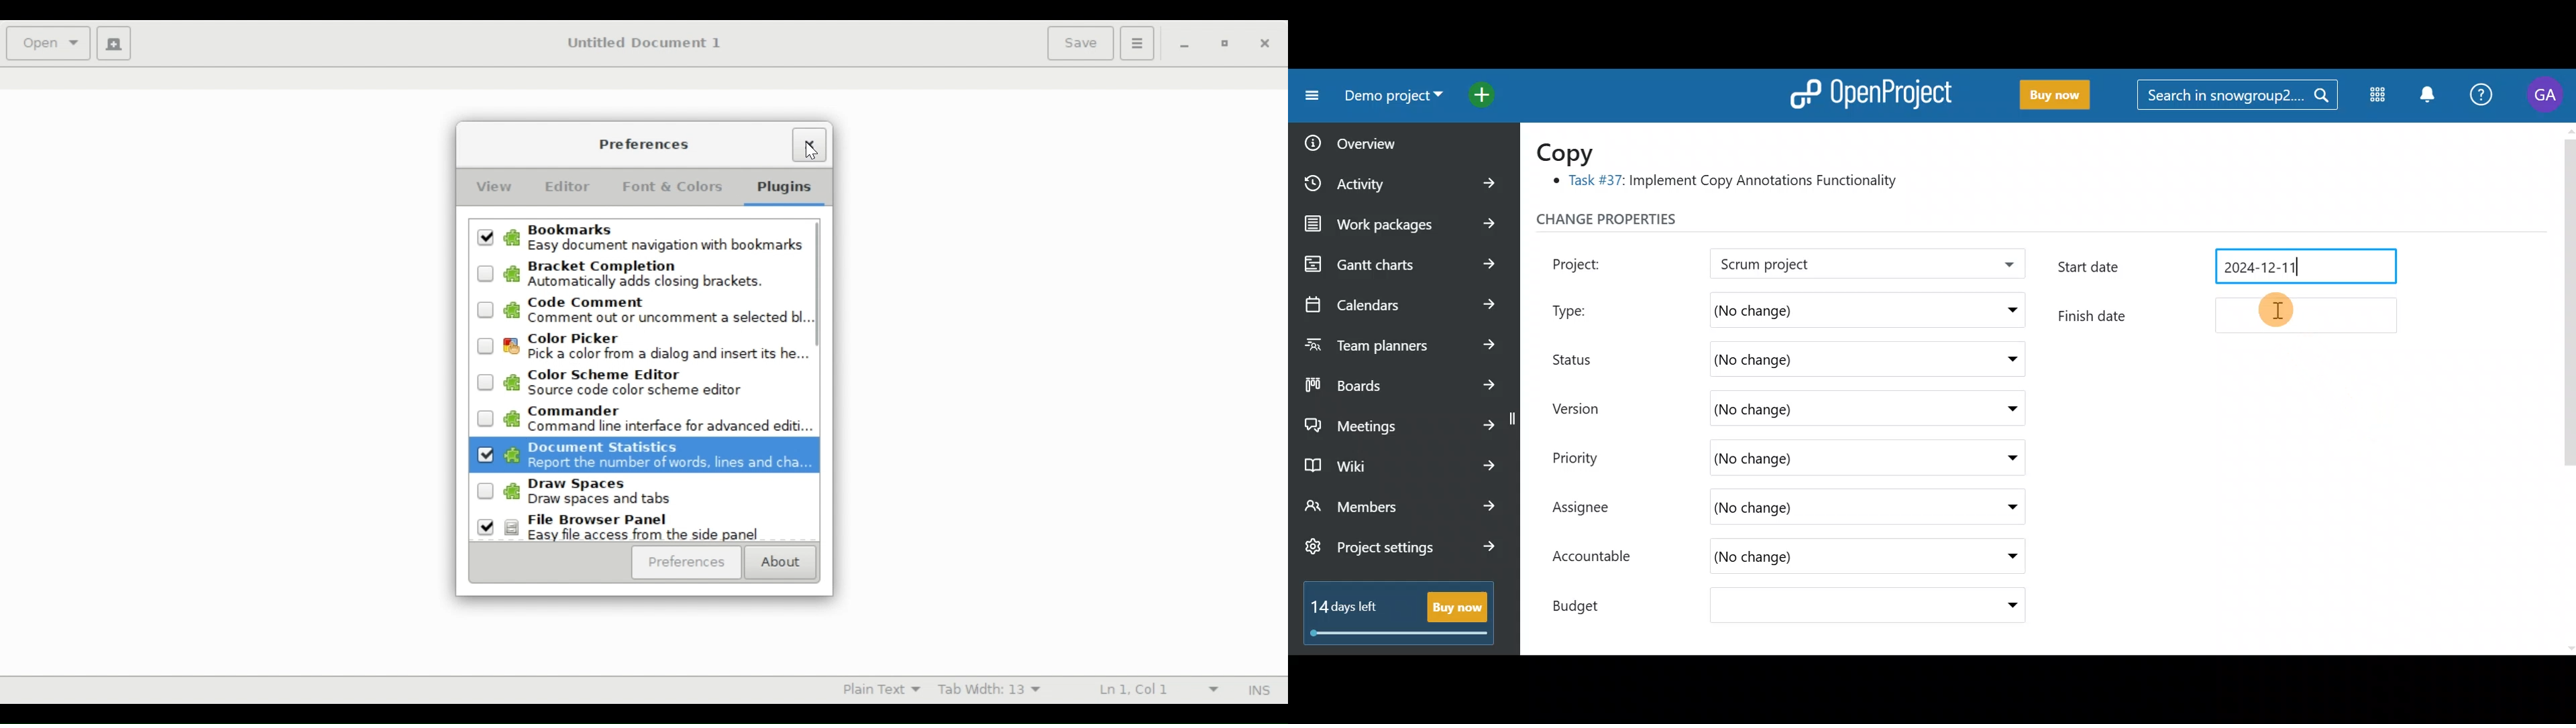 Image resolution: width=2576 pixels, height=728 pixels. I want to click on Ln 1 Col 1, so click(1150, 688).